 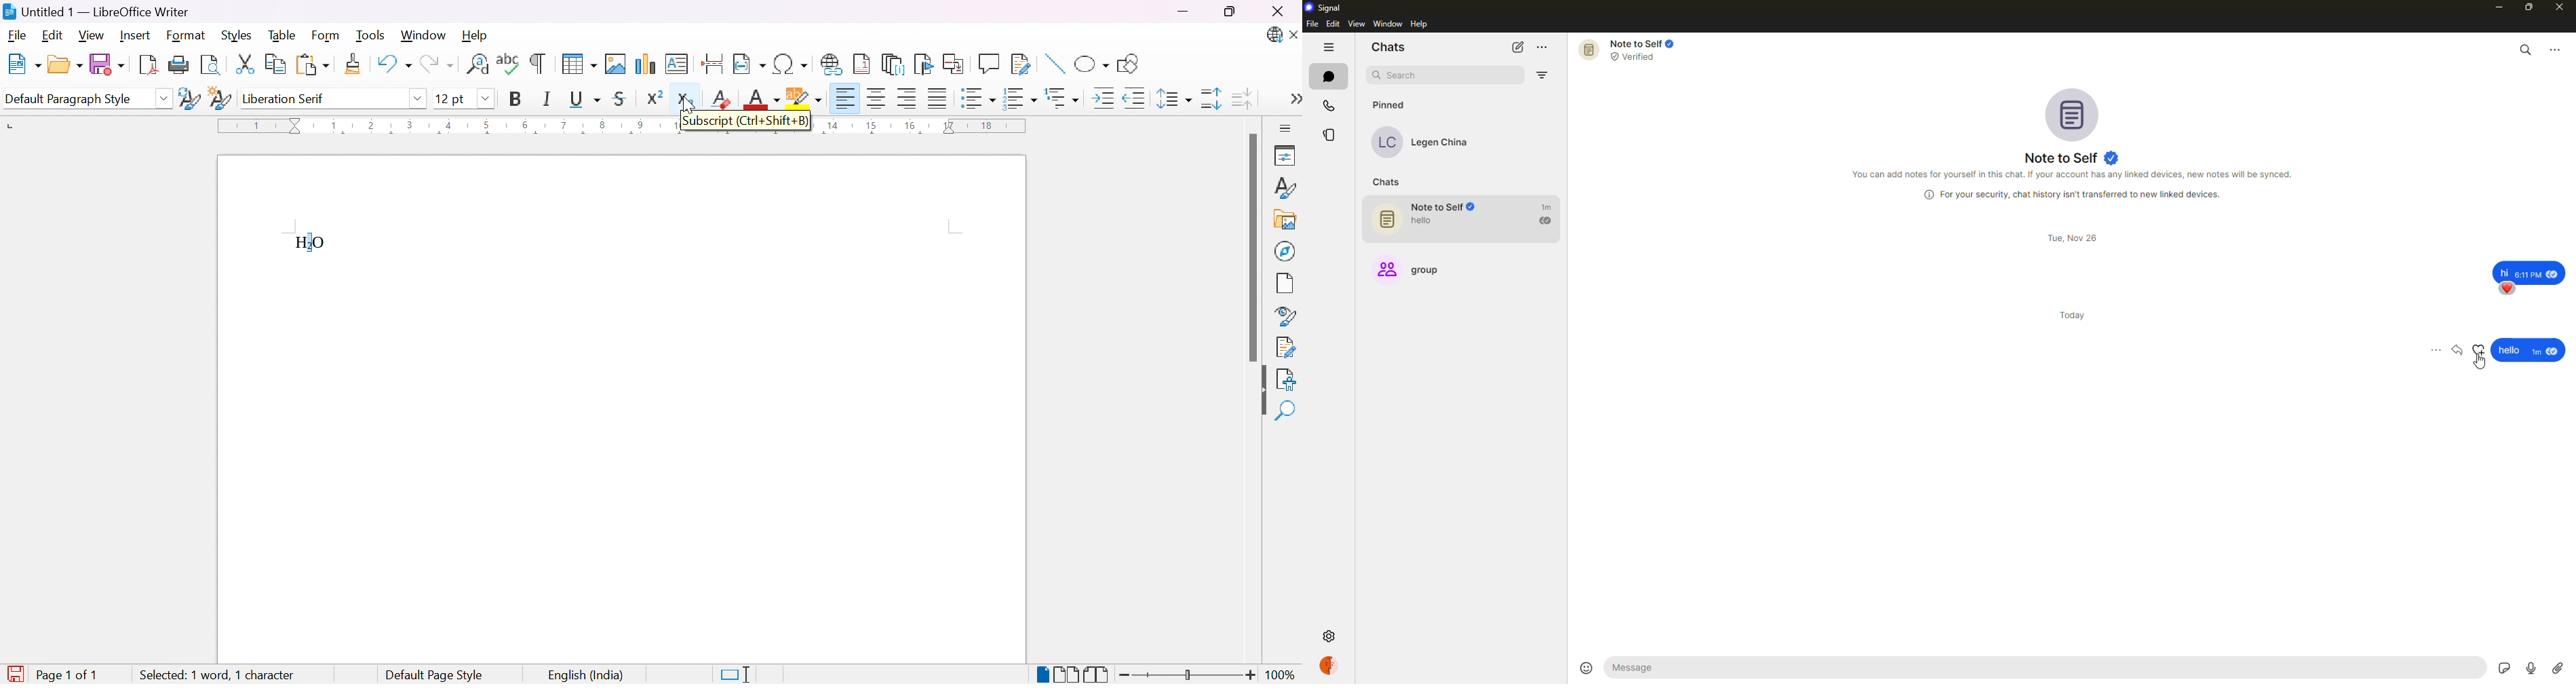 I want to click on Standard selection. Click to change selection mode., so click(x=736, y=674).